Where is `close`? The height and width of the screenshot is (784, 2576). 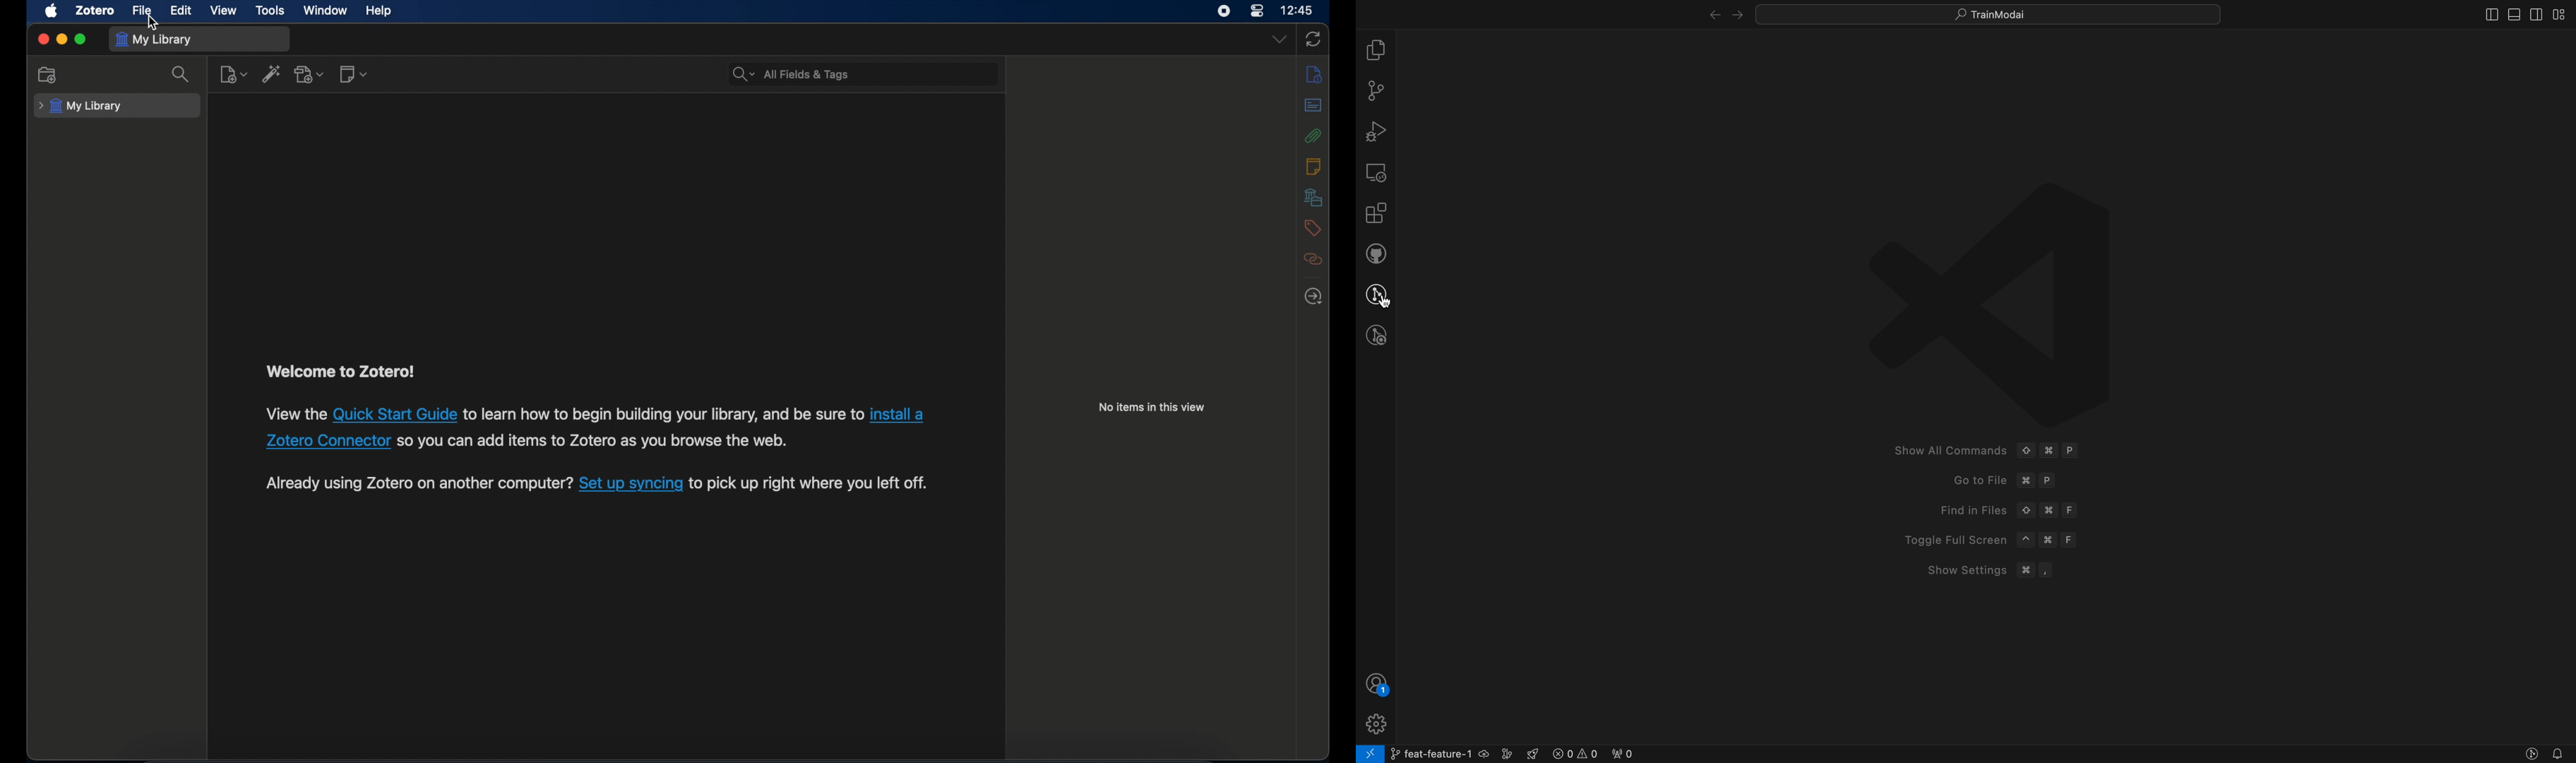 close is located at coordinates (42, 38).